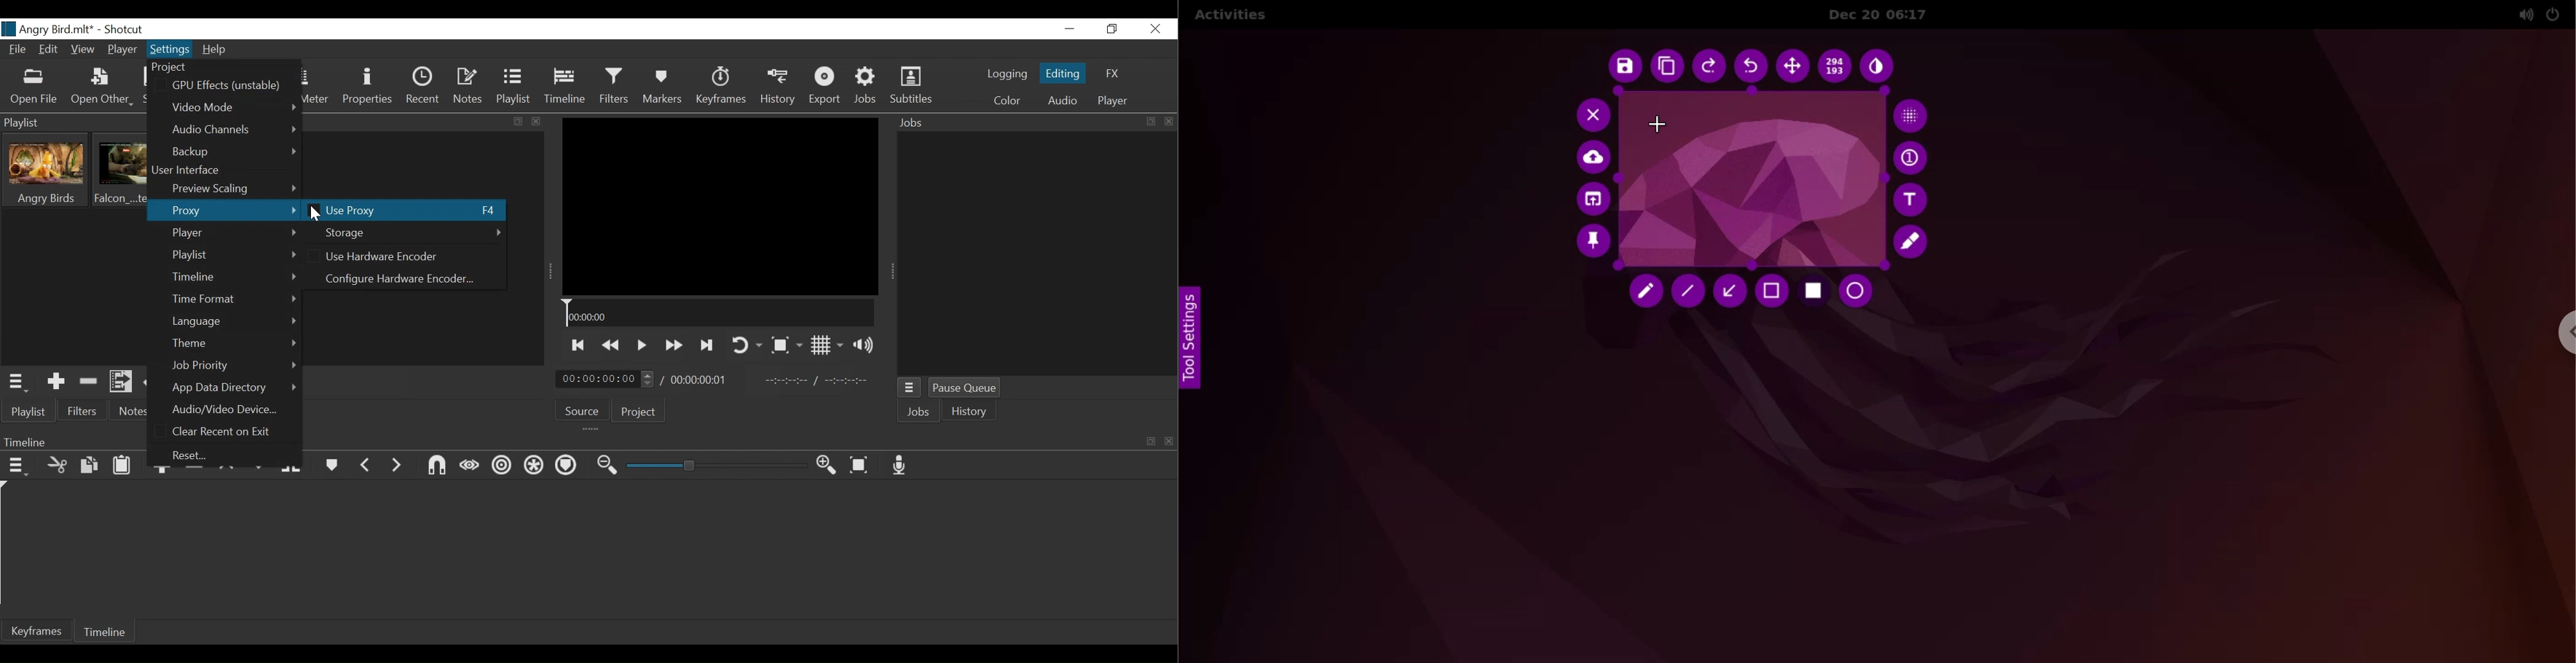  What do you see at coordinates (643, 346) in the screenshot?
I see `Toggle play or pause (space)` at bounding box center [643, 346].